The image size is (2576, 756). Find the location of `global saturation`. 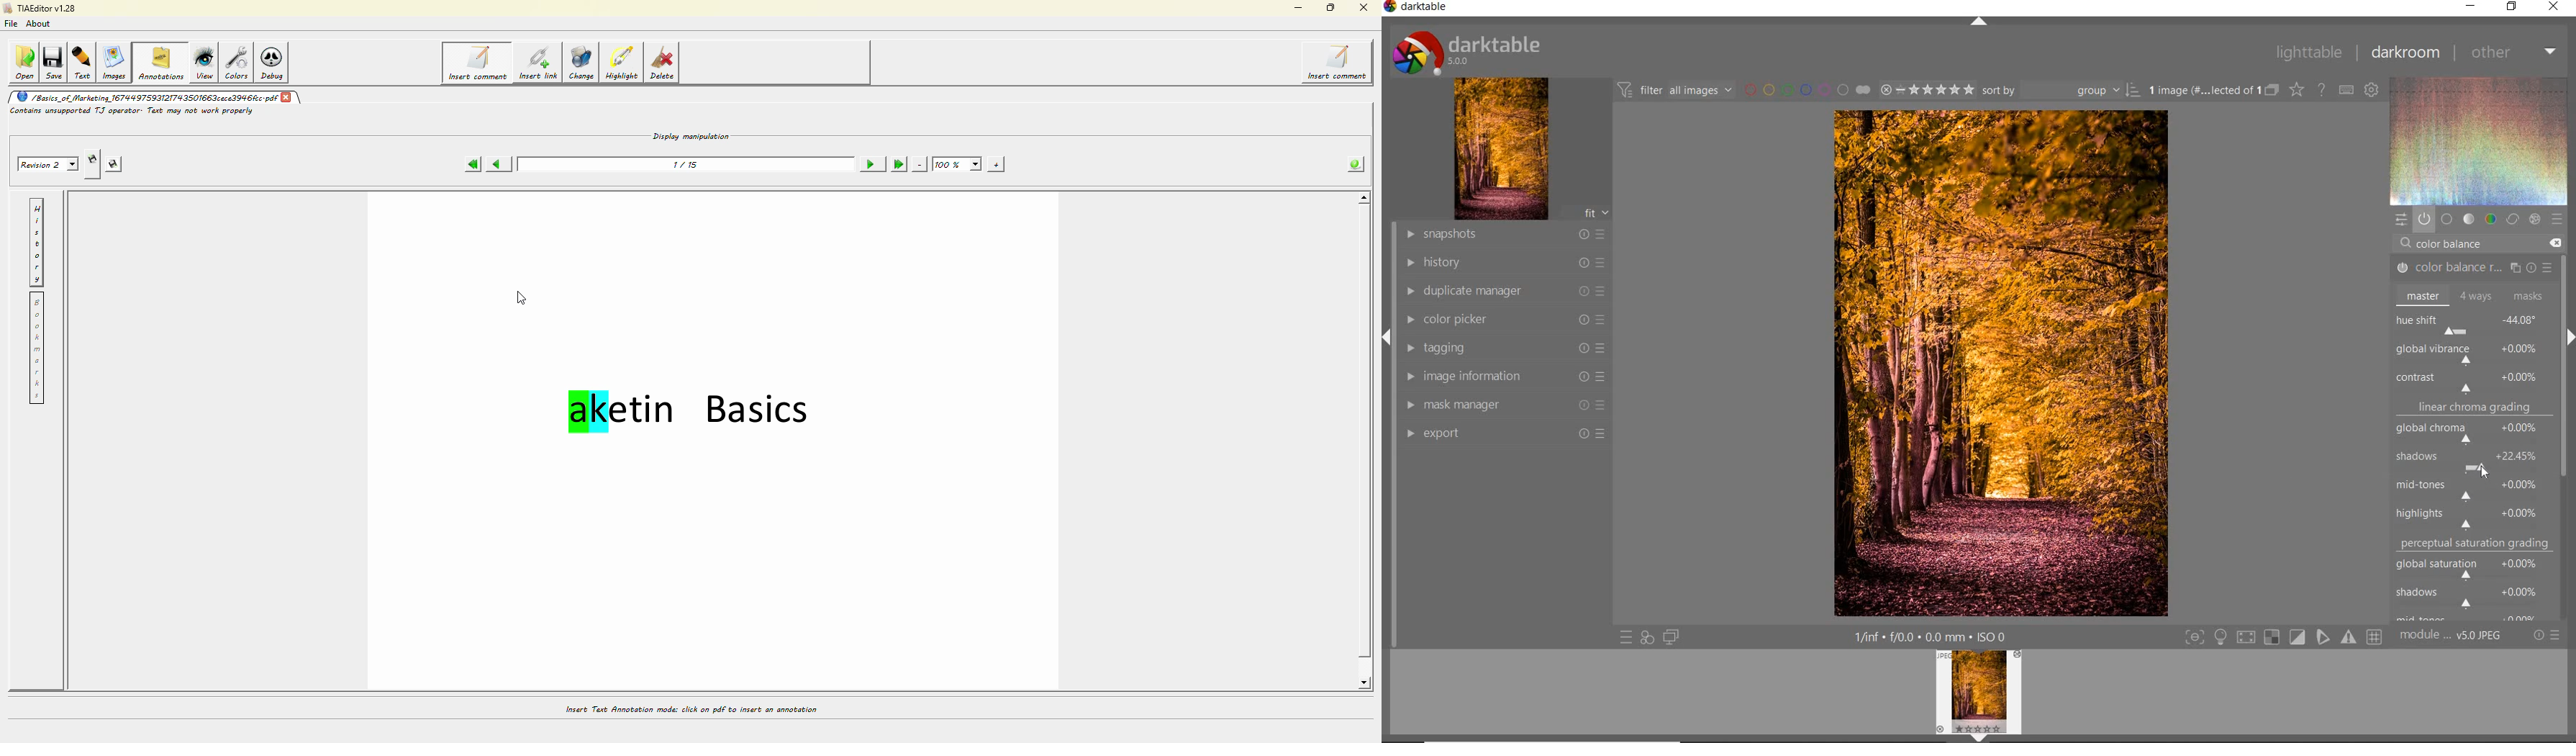

global saturation is located at coordinates (2475, 567).